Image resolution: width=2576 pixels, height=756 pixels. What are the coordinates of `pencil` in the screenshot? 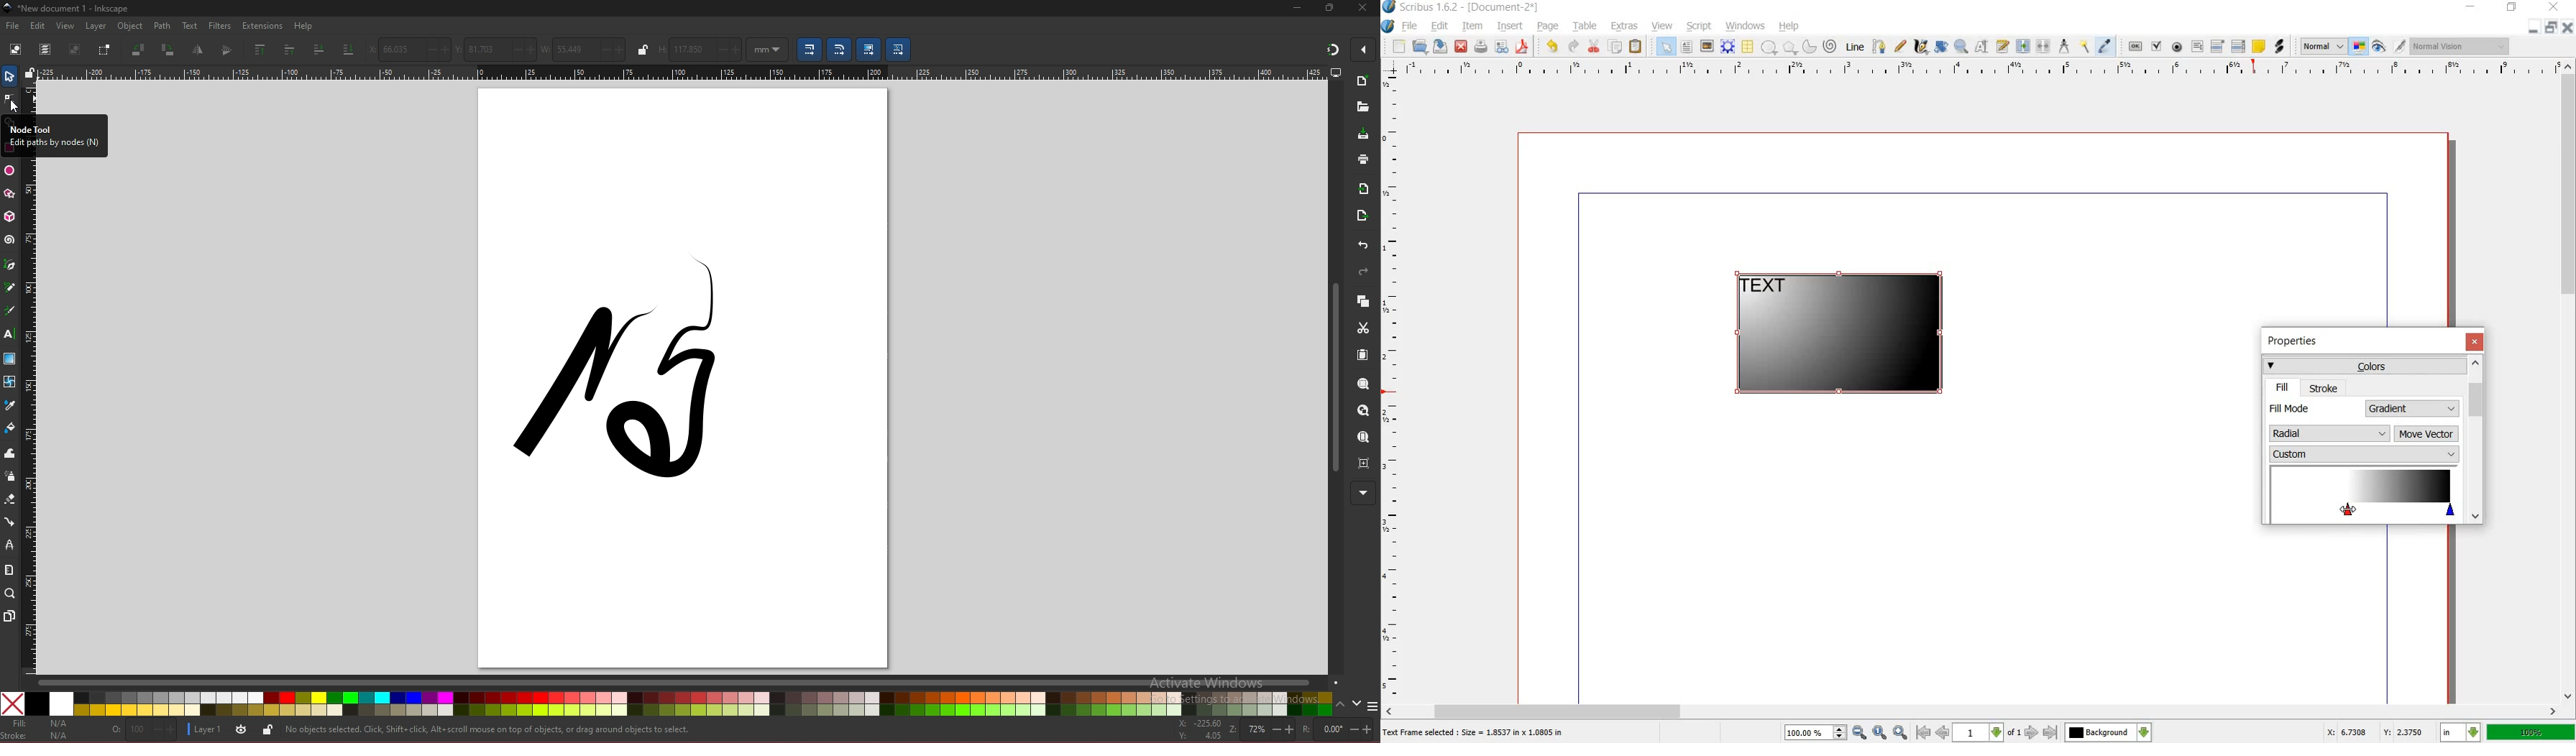 It's located at (10, 286).